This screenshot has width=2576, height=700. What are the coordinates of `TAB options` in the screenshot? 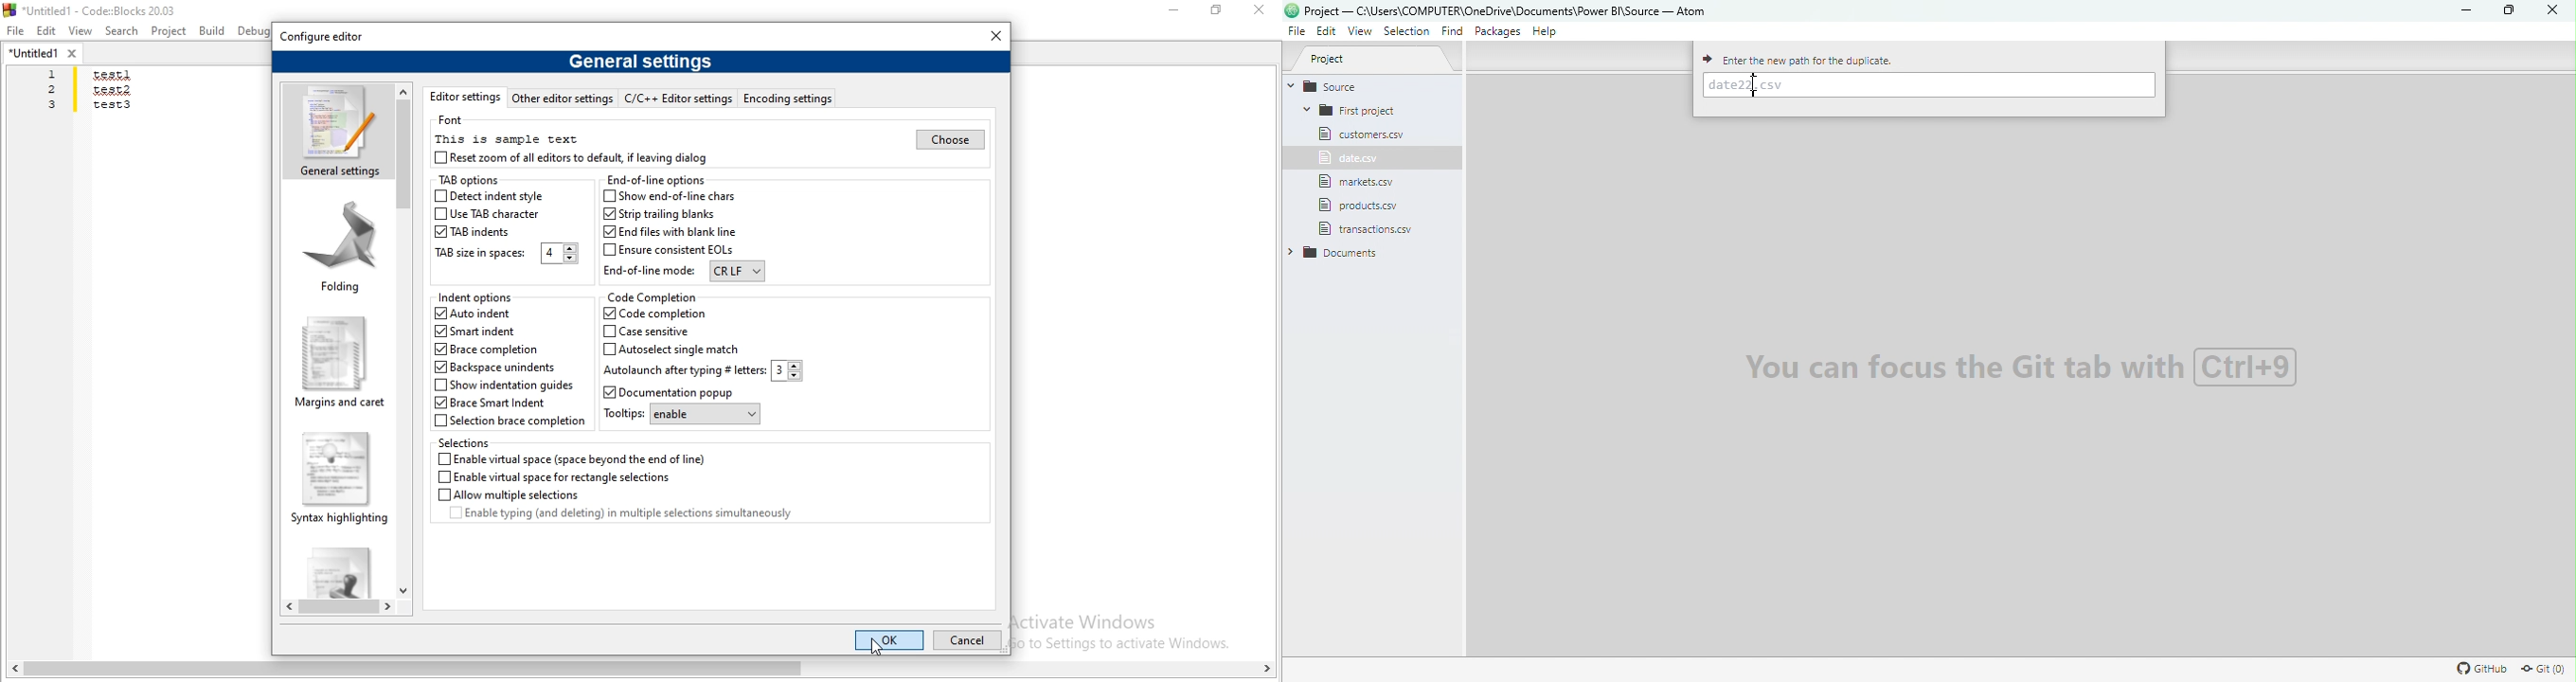 It's located at (467, 181).